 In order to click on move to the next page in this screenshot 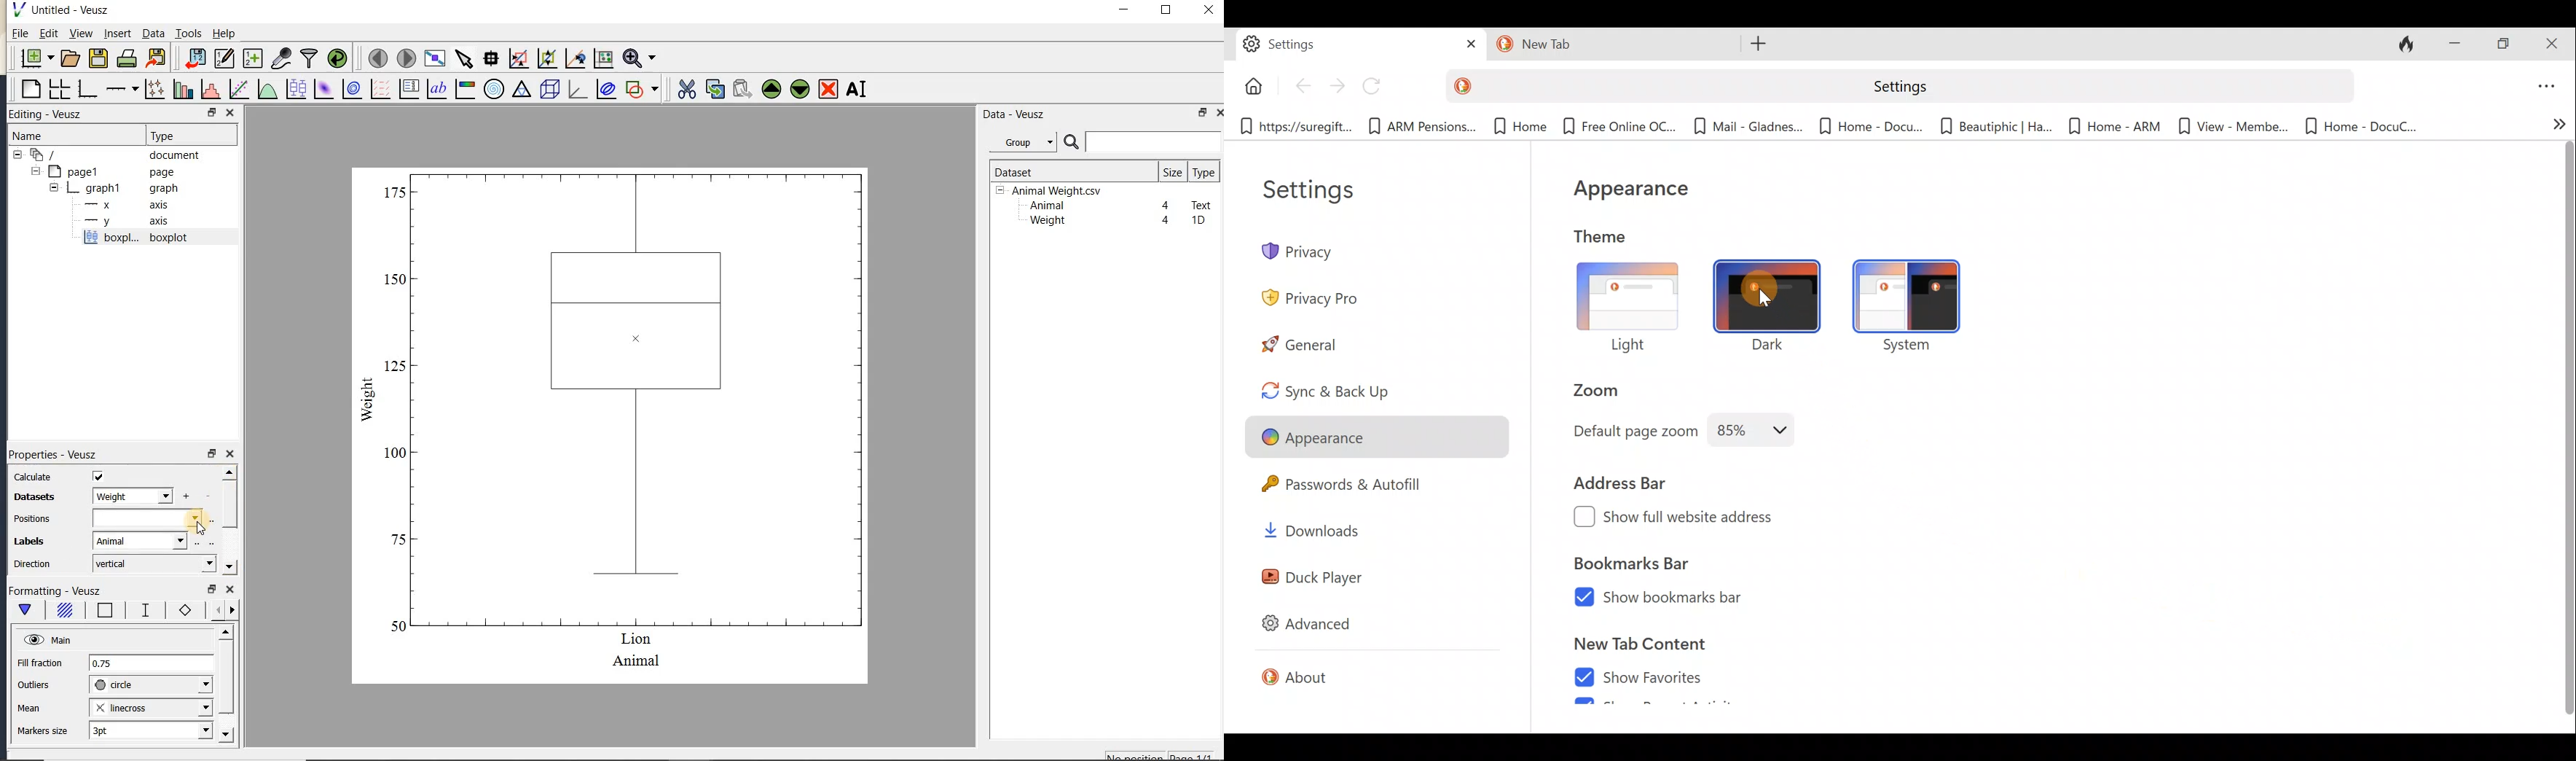, I will do `click(405, 57)`.